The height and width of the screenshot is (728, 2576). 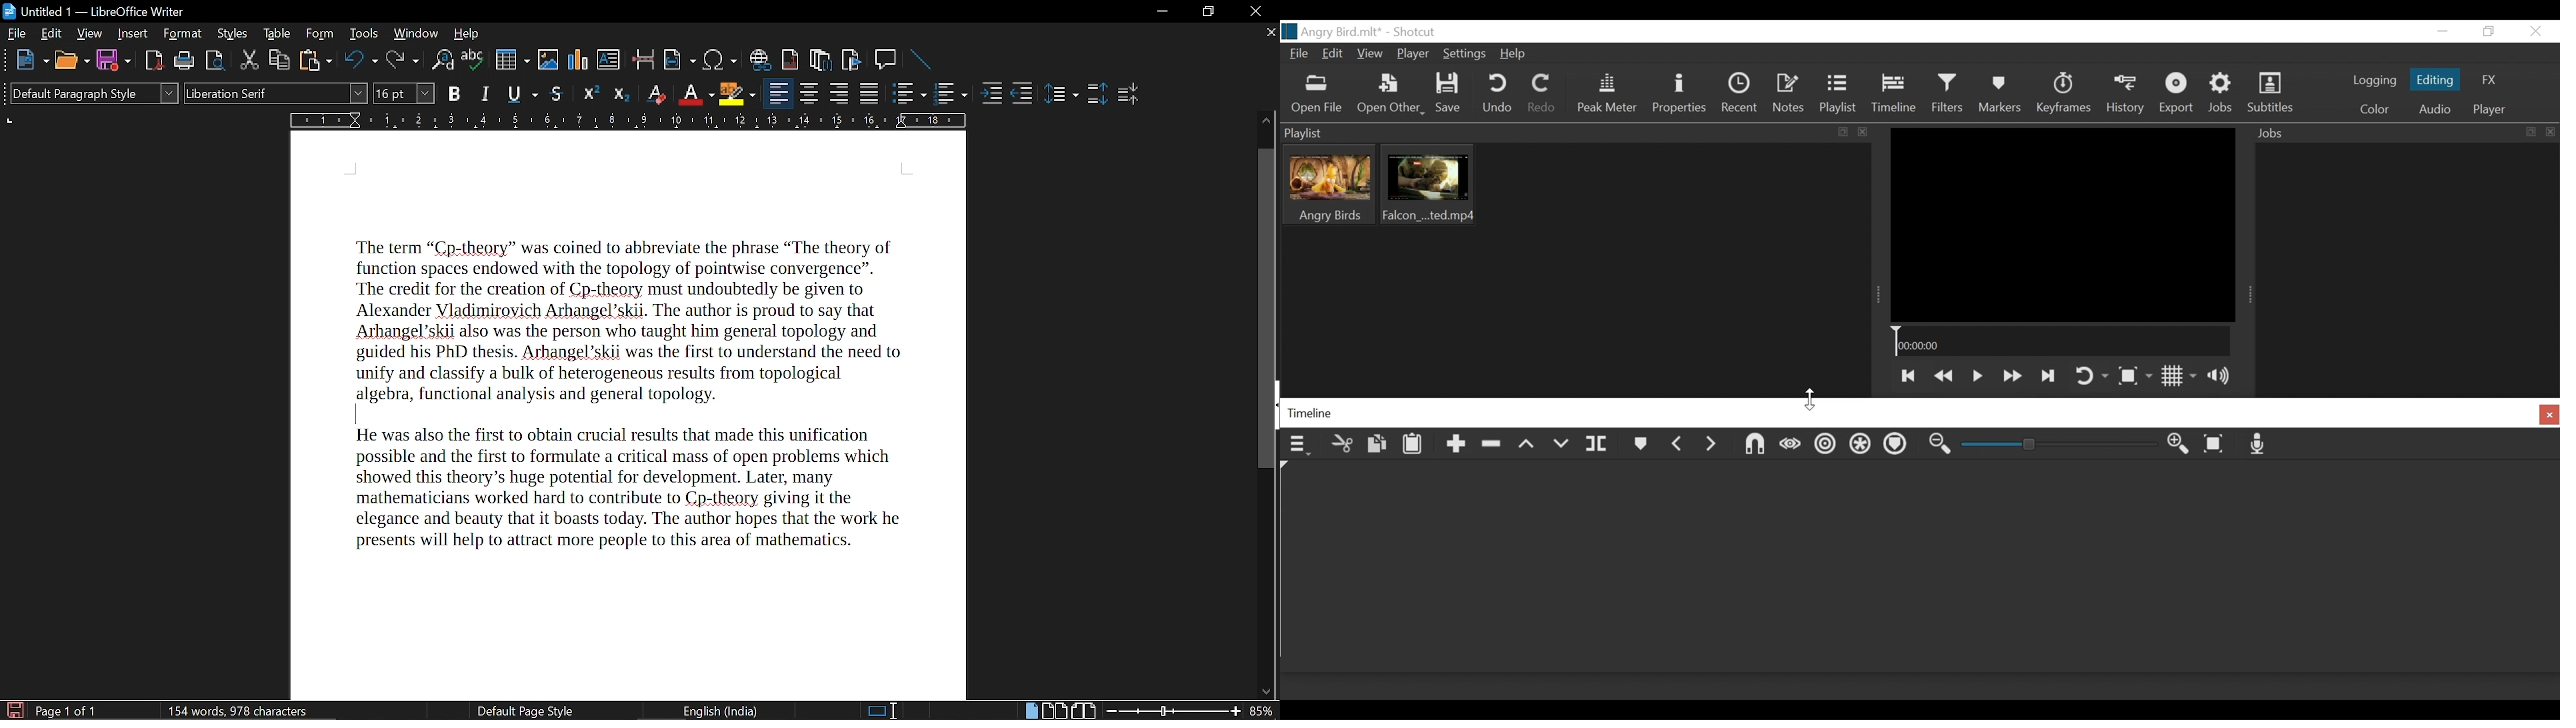 What do you see at coordinates (1861, 447) in the screenshot?
I see `Ripple all tracks` at bounding box center [1861, 447].